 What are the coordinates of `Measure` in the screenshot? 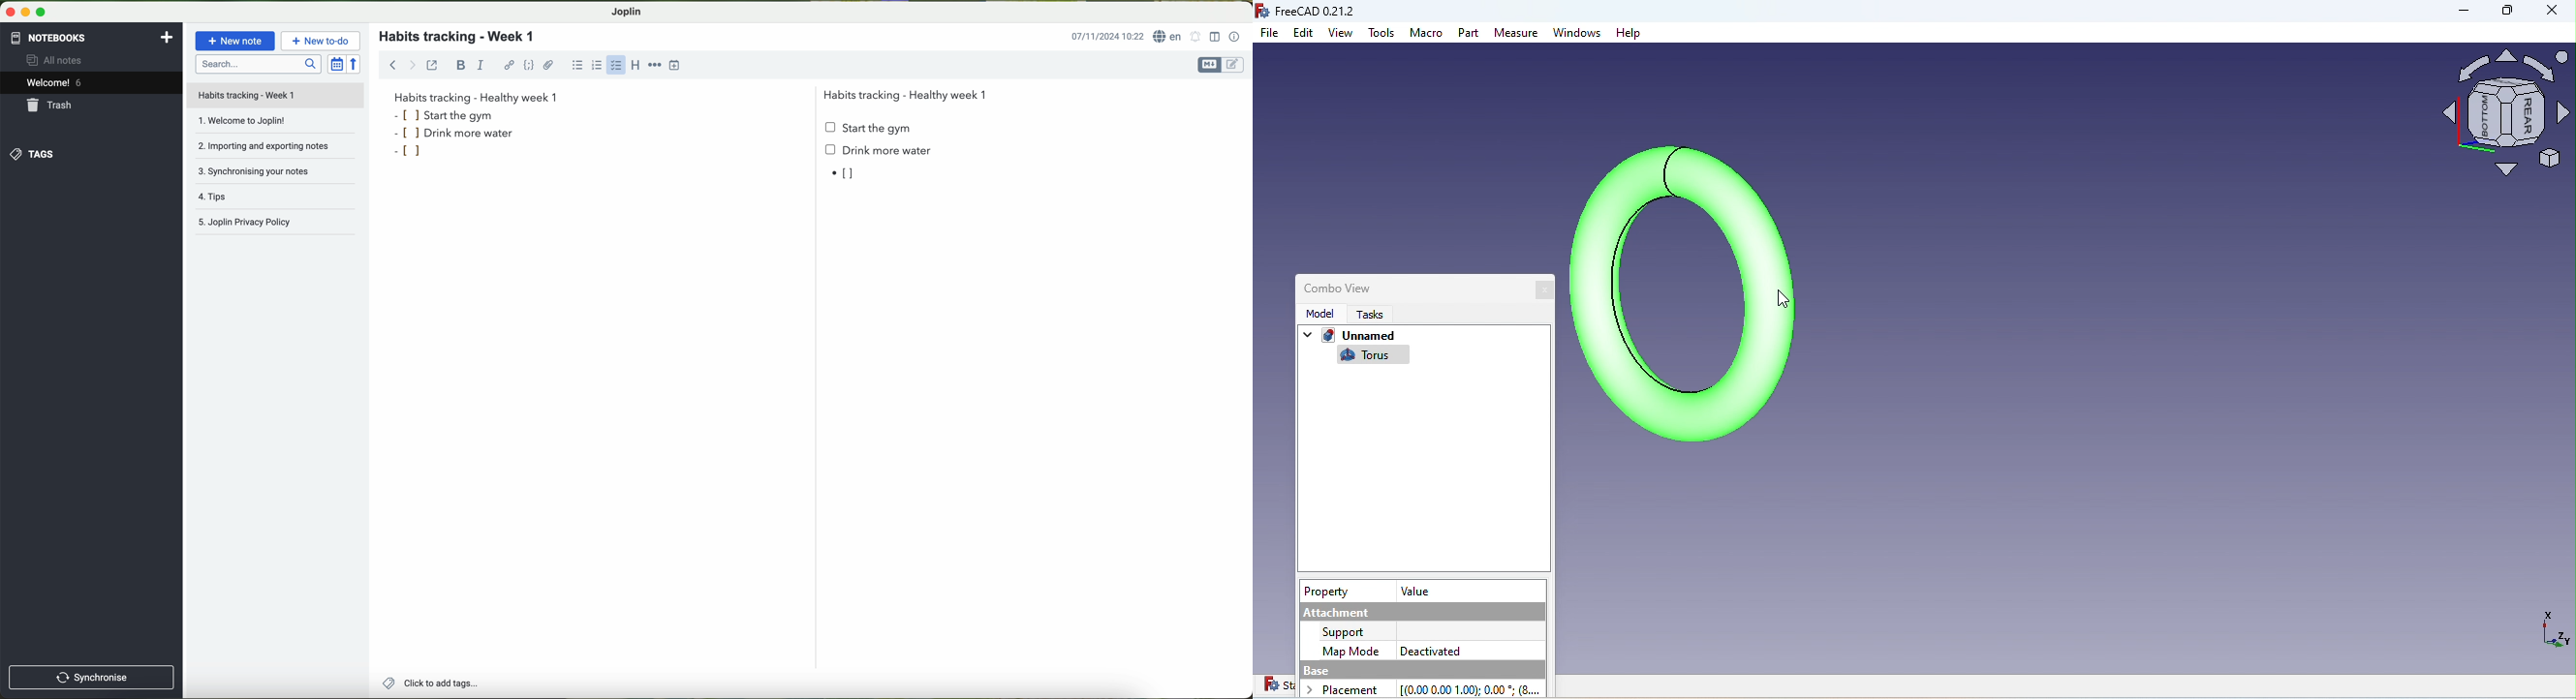 It's located at (1517, 34).